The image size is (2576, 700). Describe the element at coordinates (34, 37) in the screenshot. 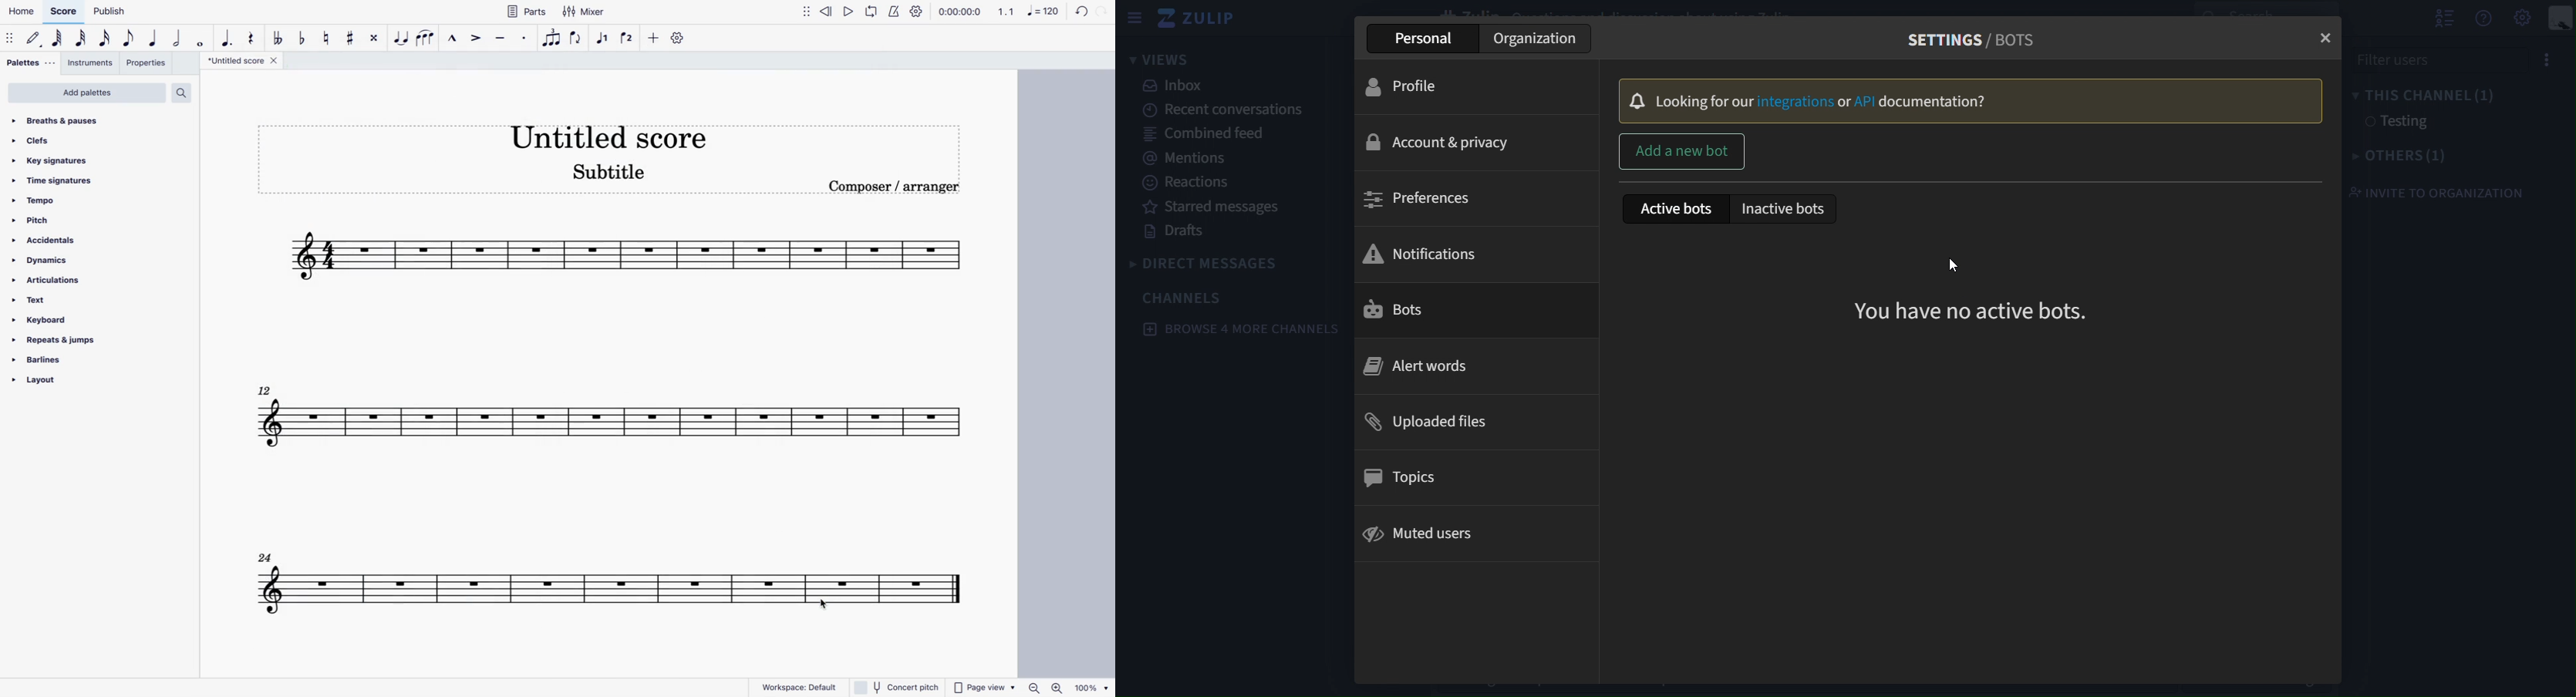

I see `default` at that location.